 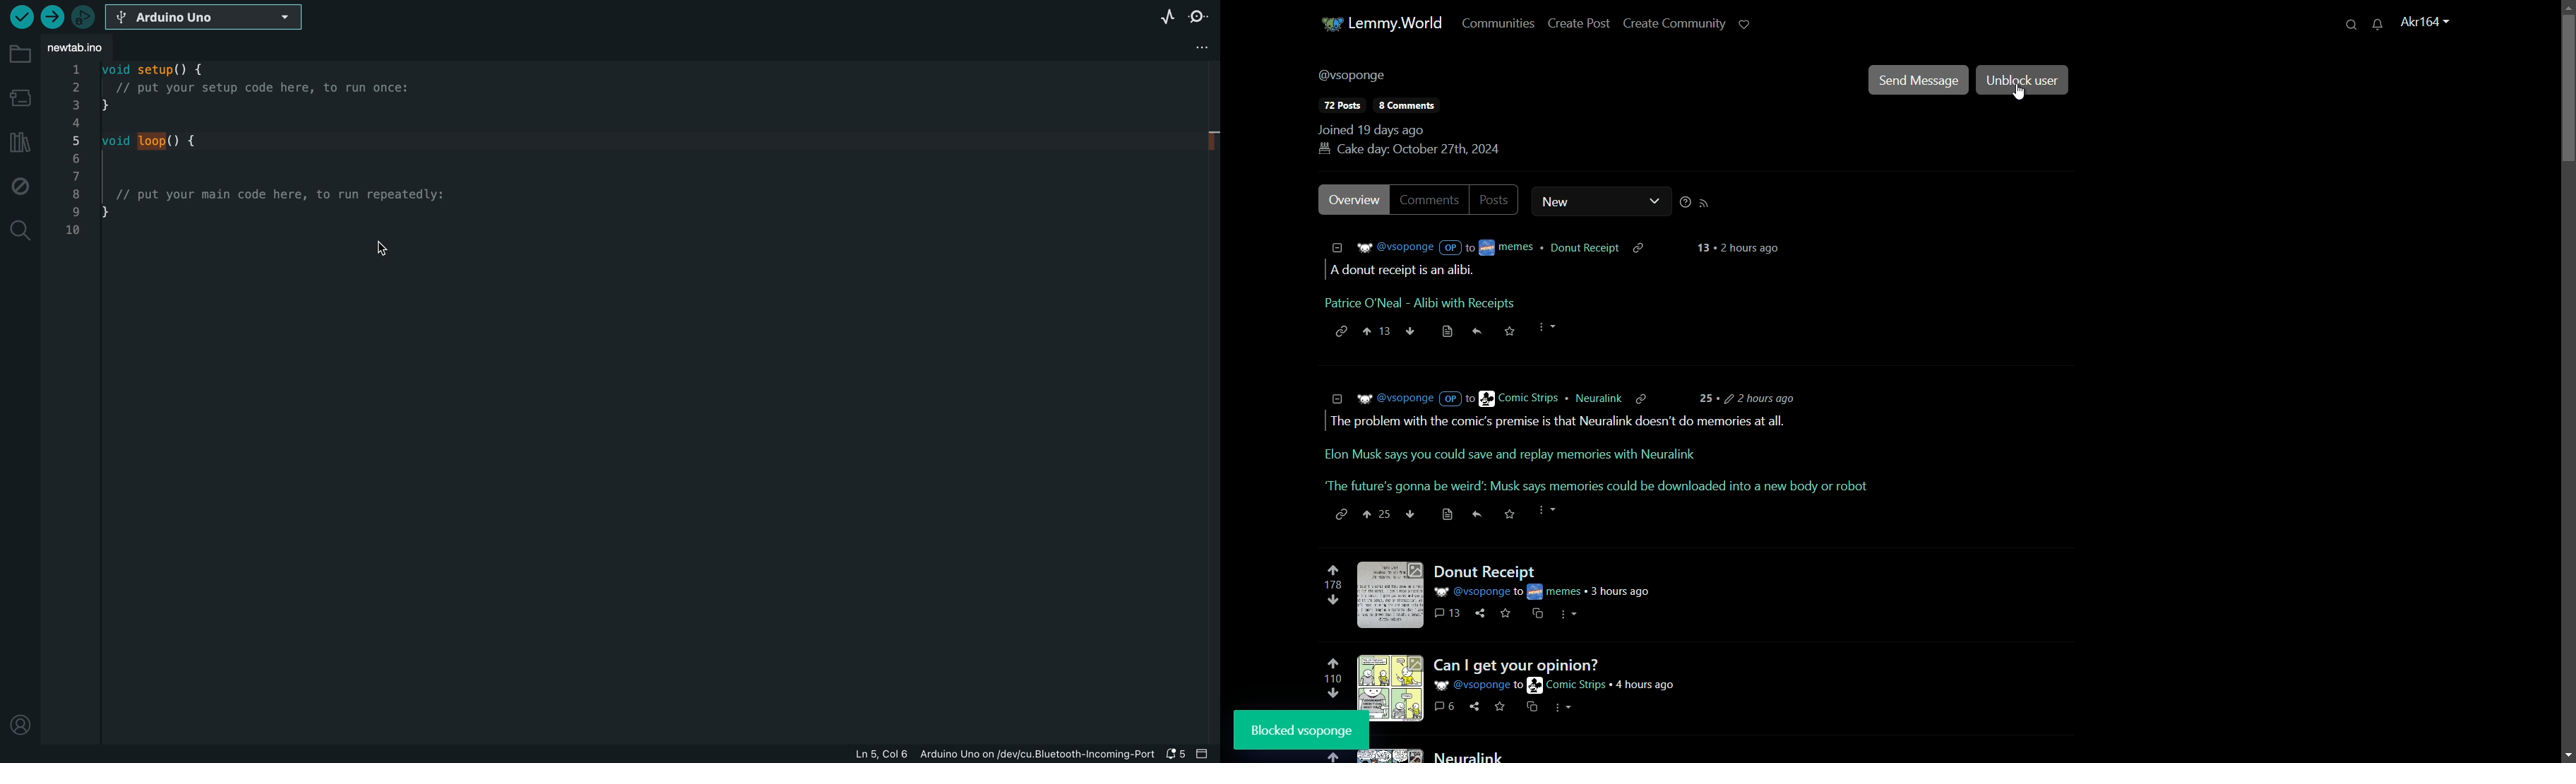 What do you see at coordinates (1206, 754) in the screenshot?
I see `close slide bar` at bounding box center [1206, 754].